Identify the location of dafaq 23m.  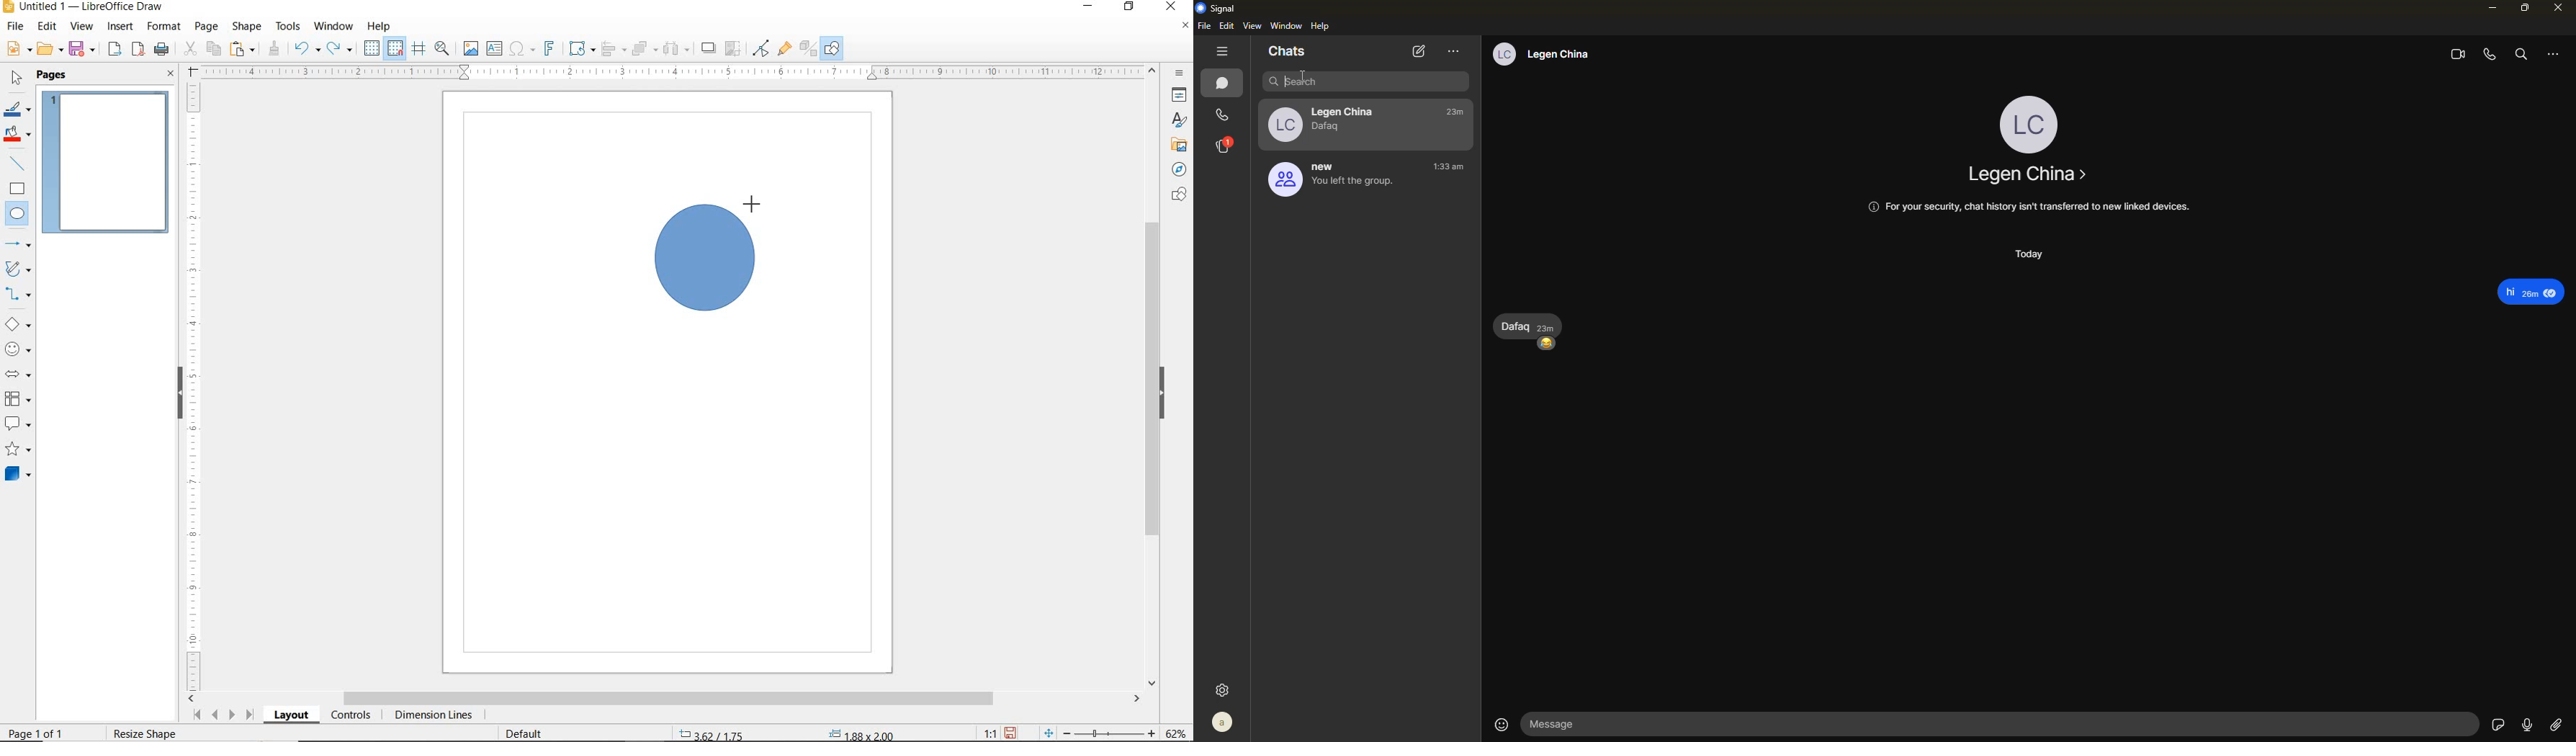
(1529, 326).